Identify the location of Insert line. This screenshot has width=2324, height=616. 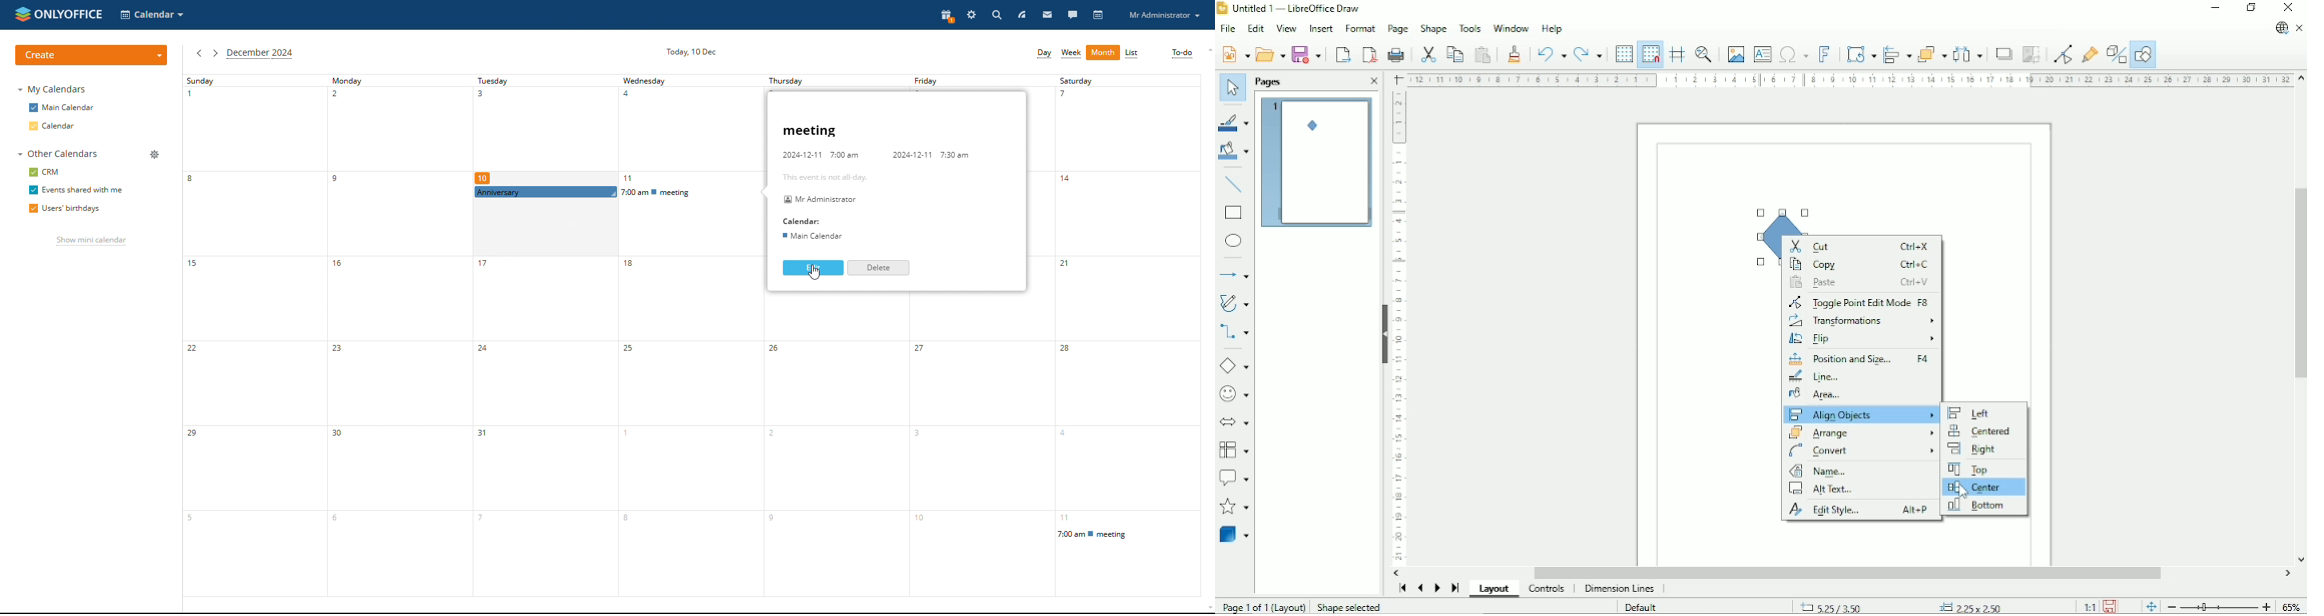
(1236, 185).